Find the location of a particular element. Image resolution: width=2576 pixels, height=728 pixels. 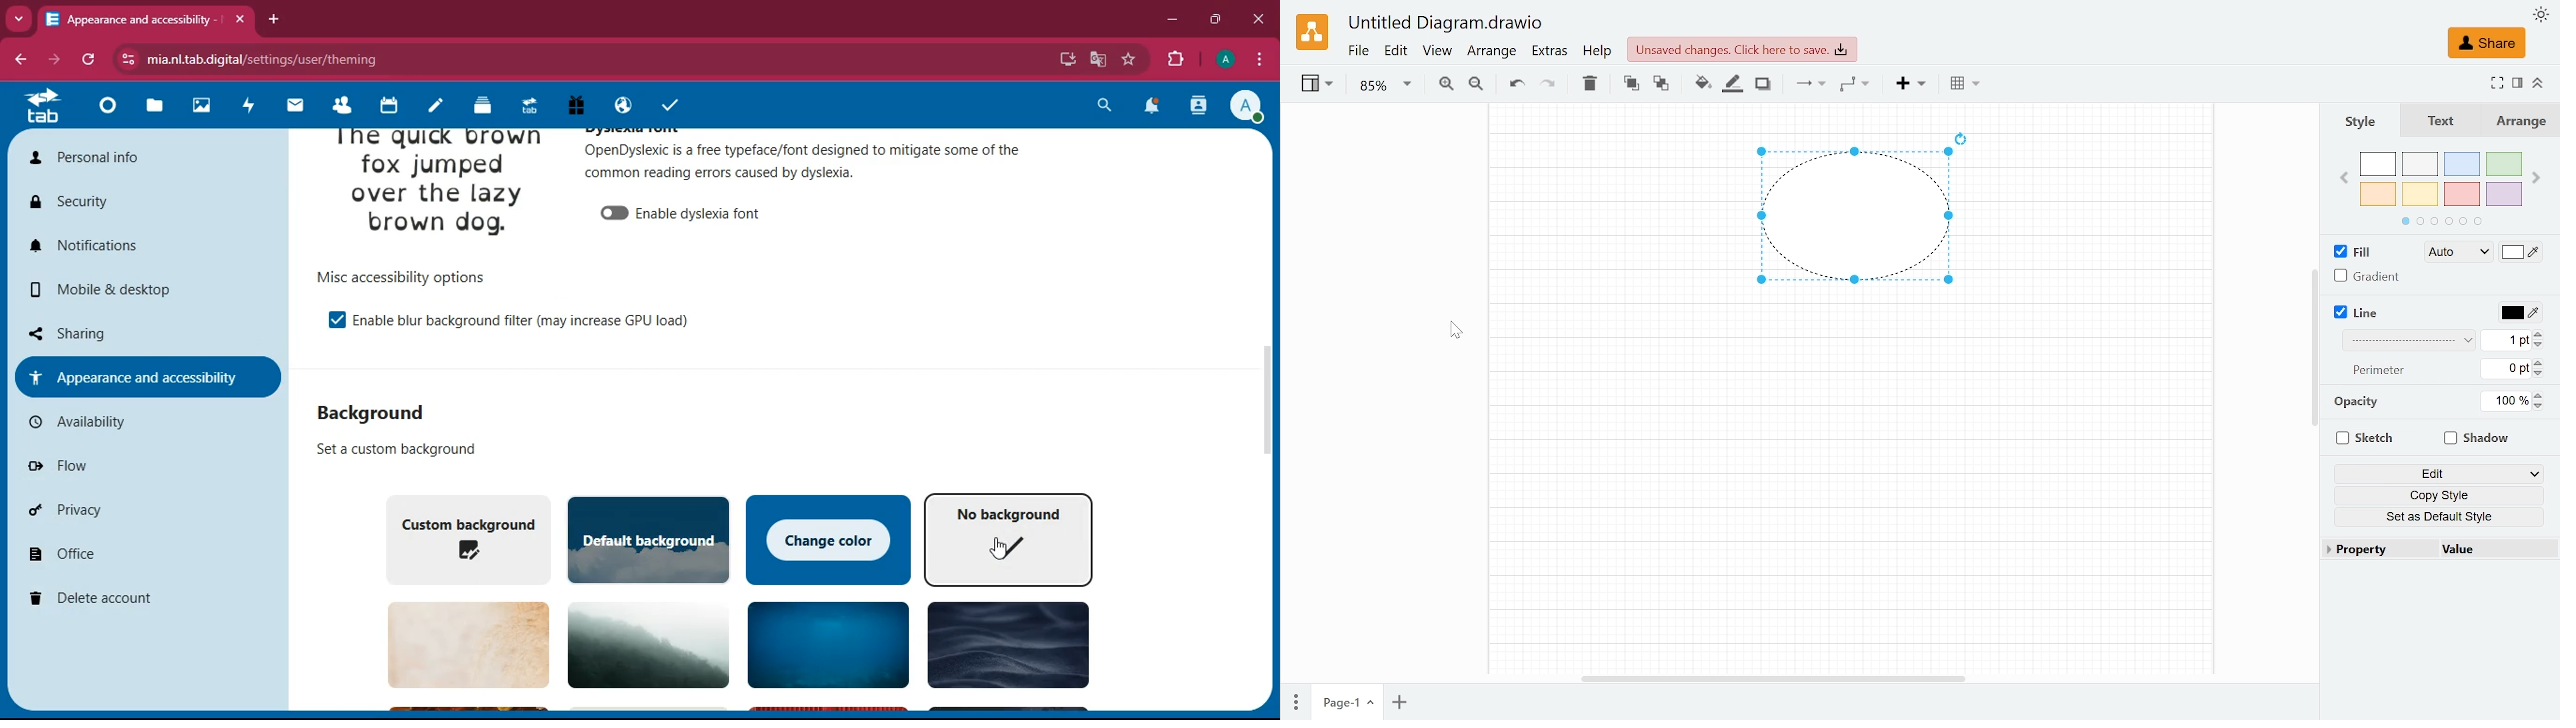

notifications is located at coordinates (147, 248).